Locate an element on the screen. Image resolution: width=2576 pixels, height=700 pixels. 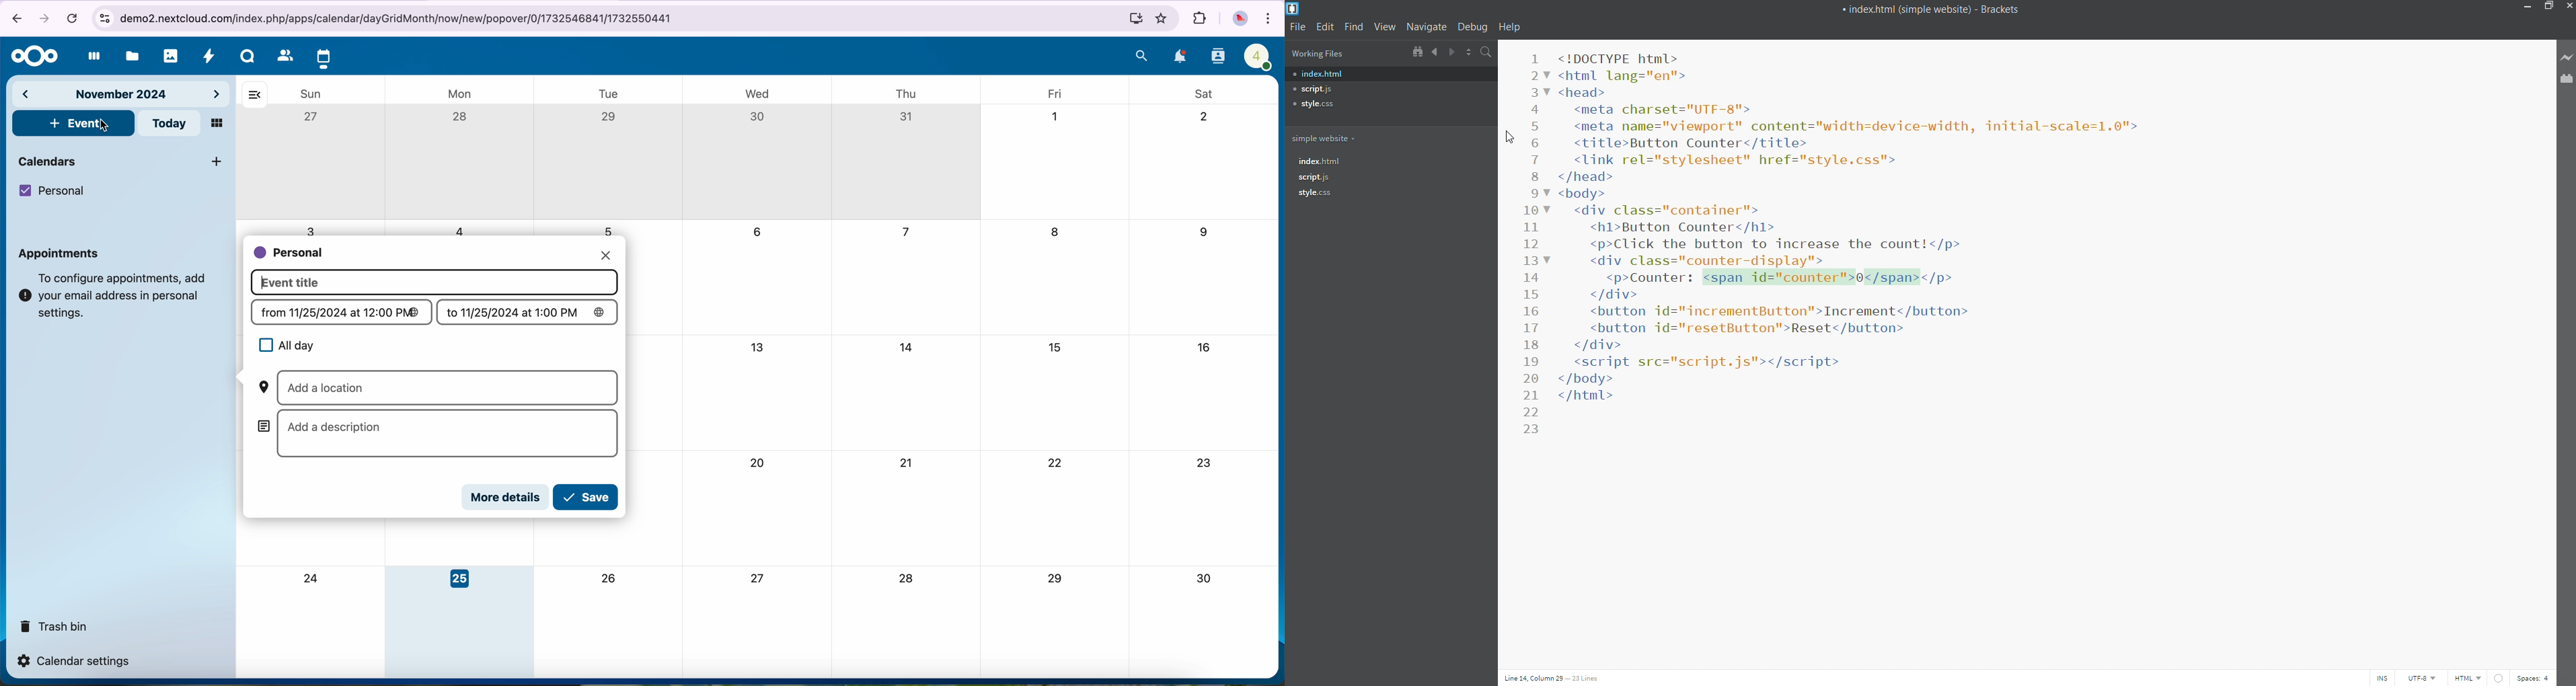
save is located at coordinates (587, 497).